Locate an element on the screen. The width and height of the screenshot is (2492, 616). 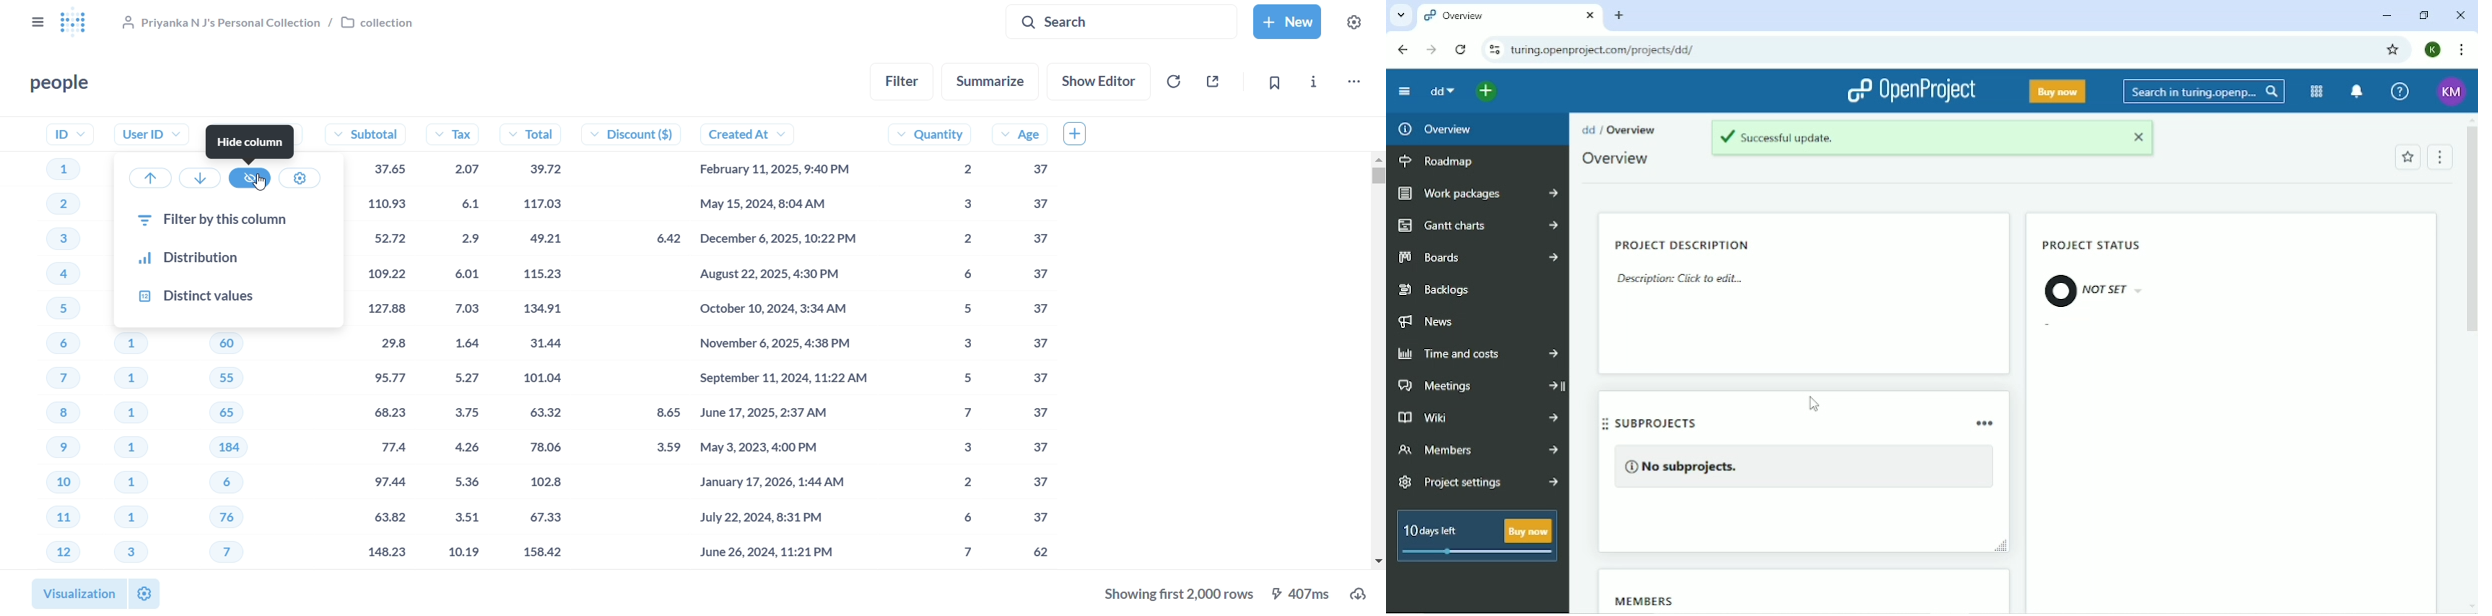
quantity is located at coordinates (946, 343).